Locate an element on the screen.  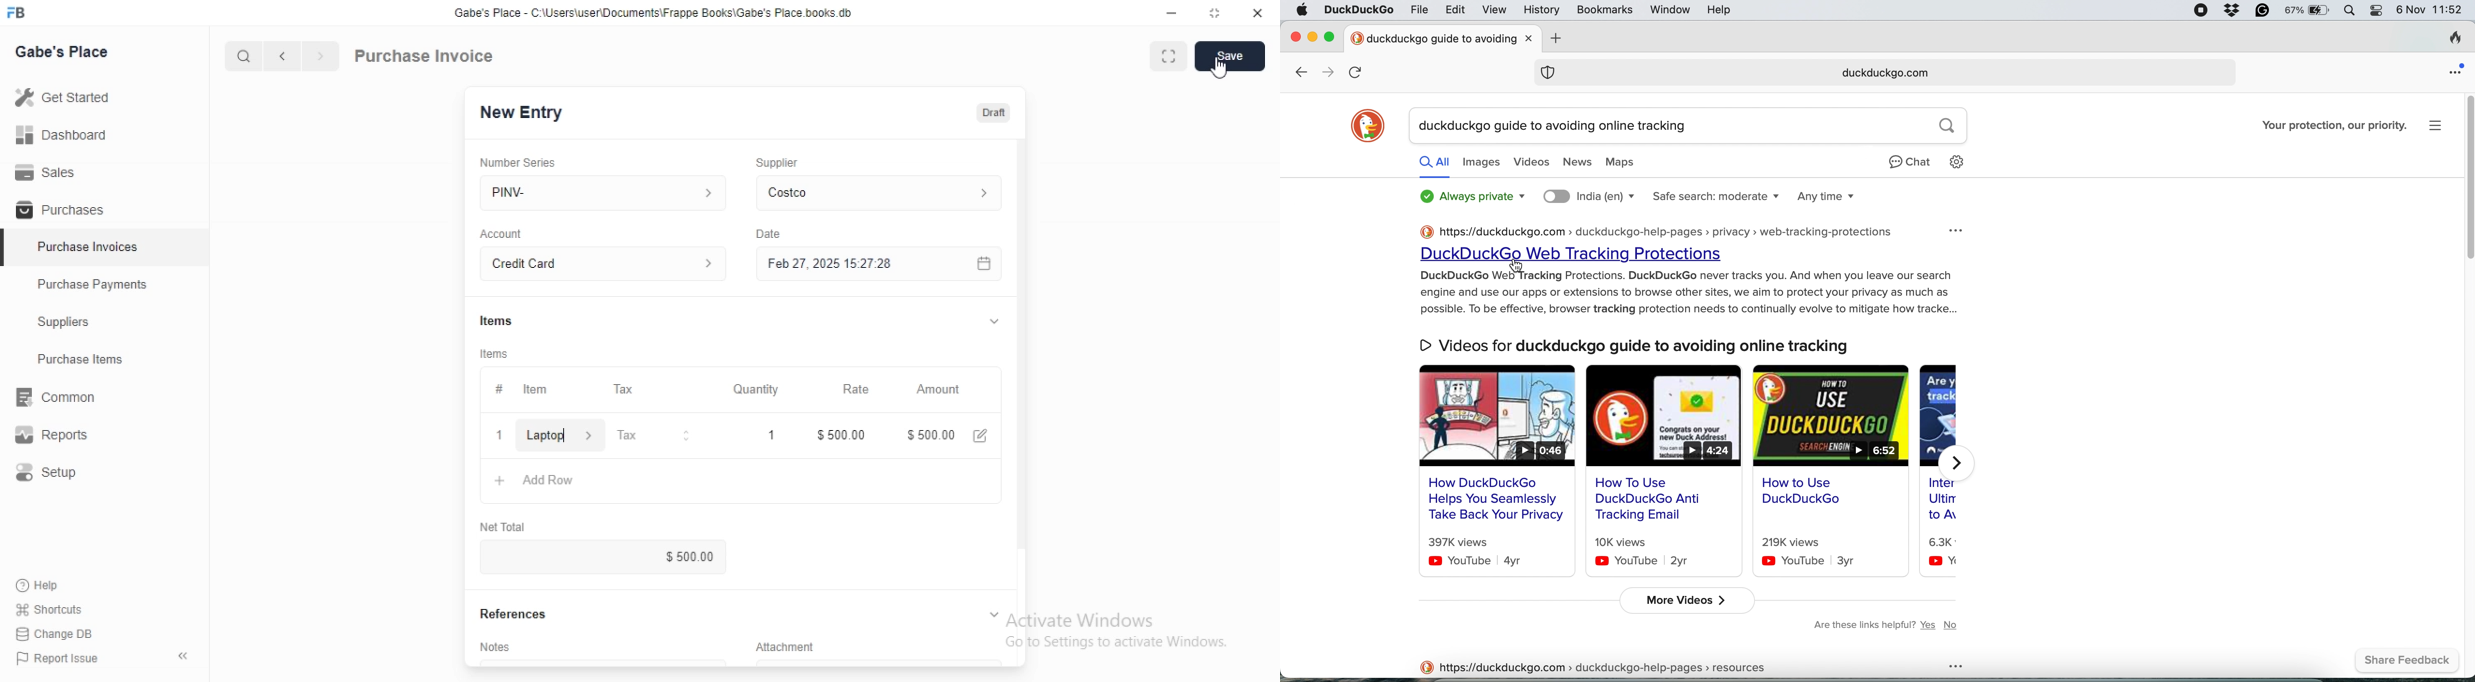
go forward is located at coordinates (1328, 71).